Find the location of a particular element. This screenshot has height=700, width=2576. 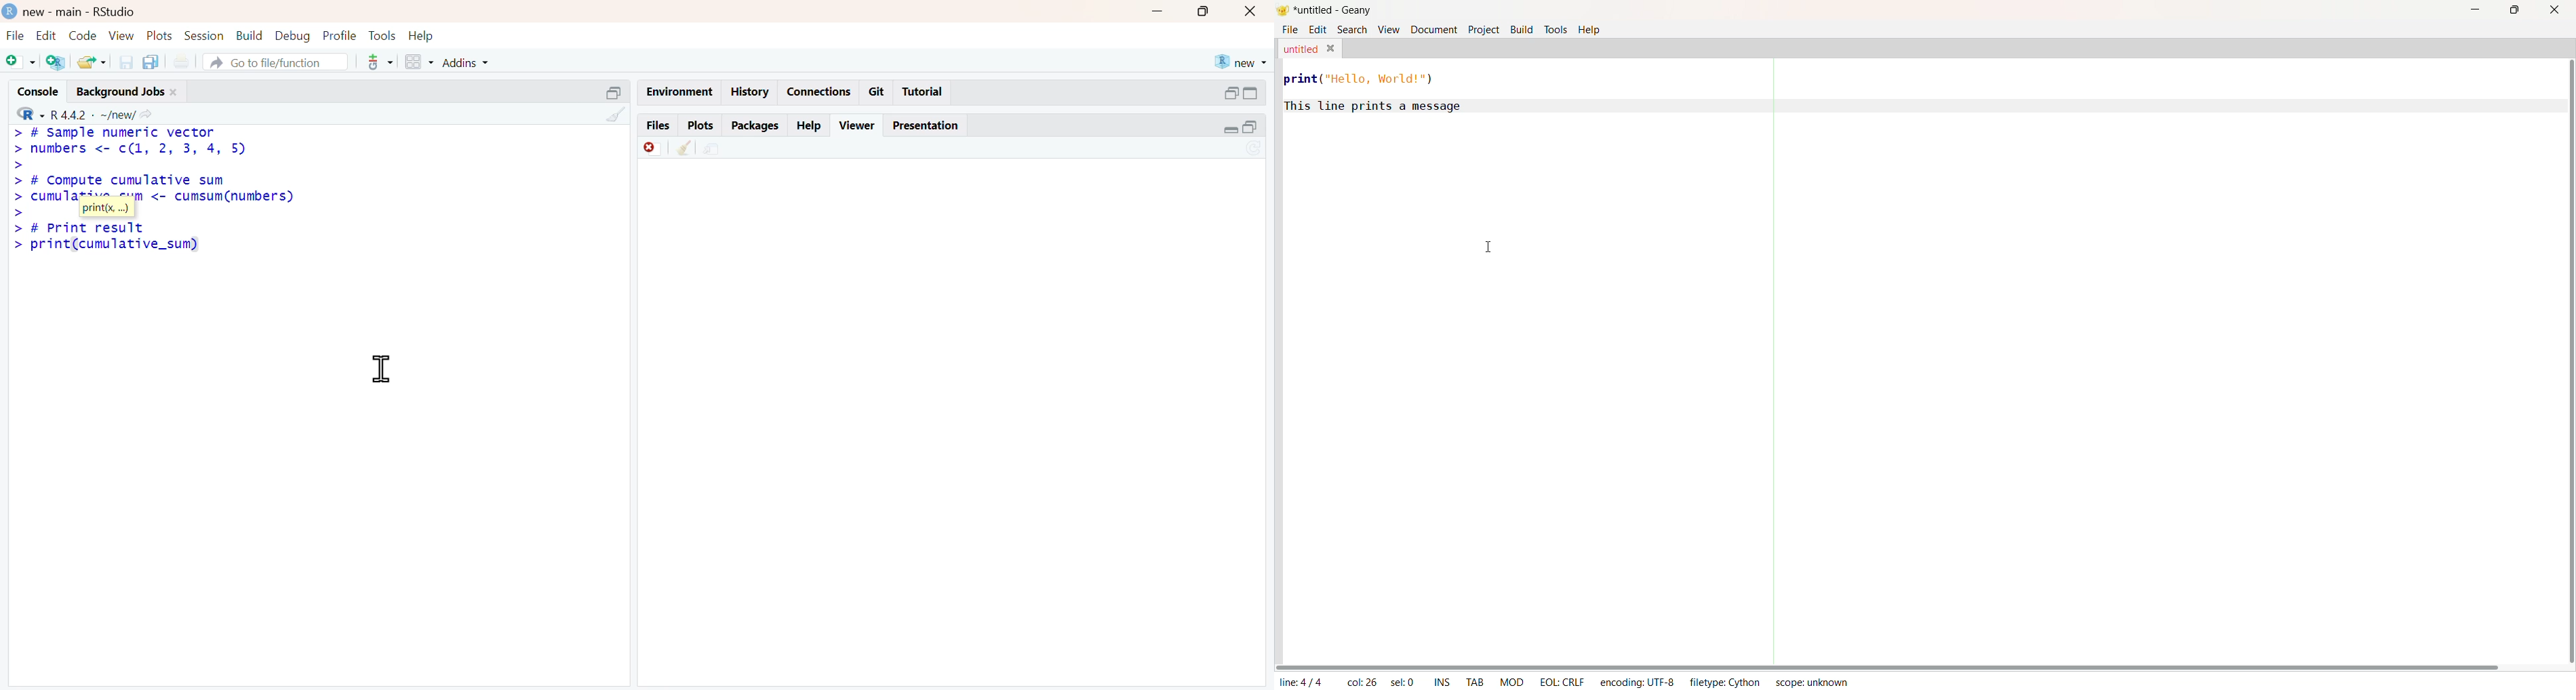

addins is located at coordinates (465, 62).